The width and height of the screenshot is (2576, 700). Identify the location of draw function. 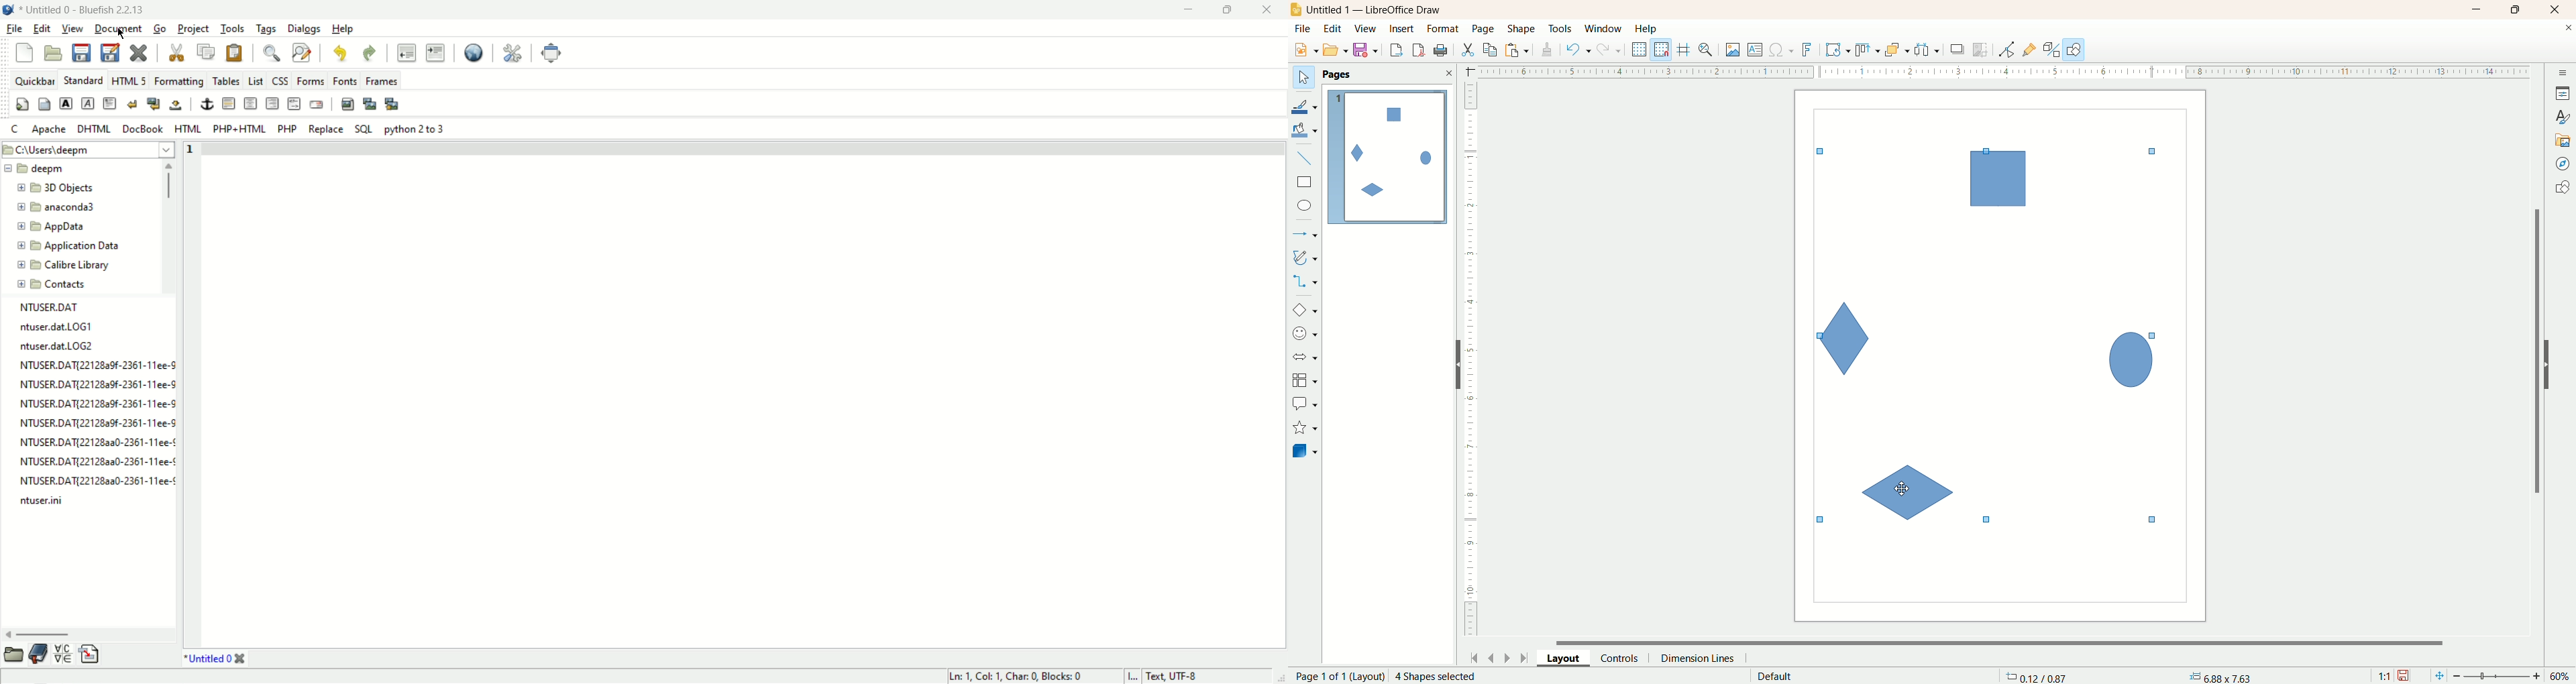
(2074, 49).